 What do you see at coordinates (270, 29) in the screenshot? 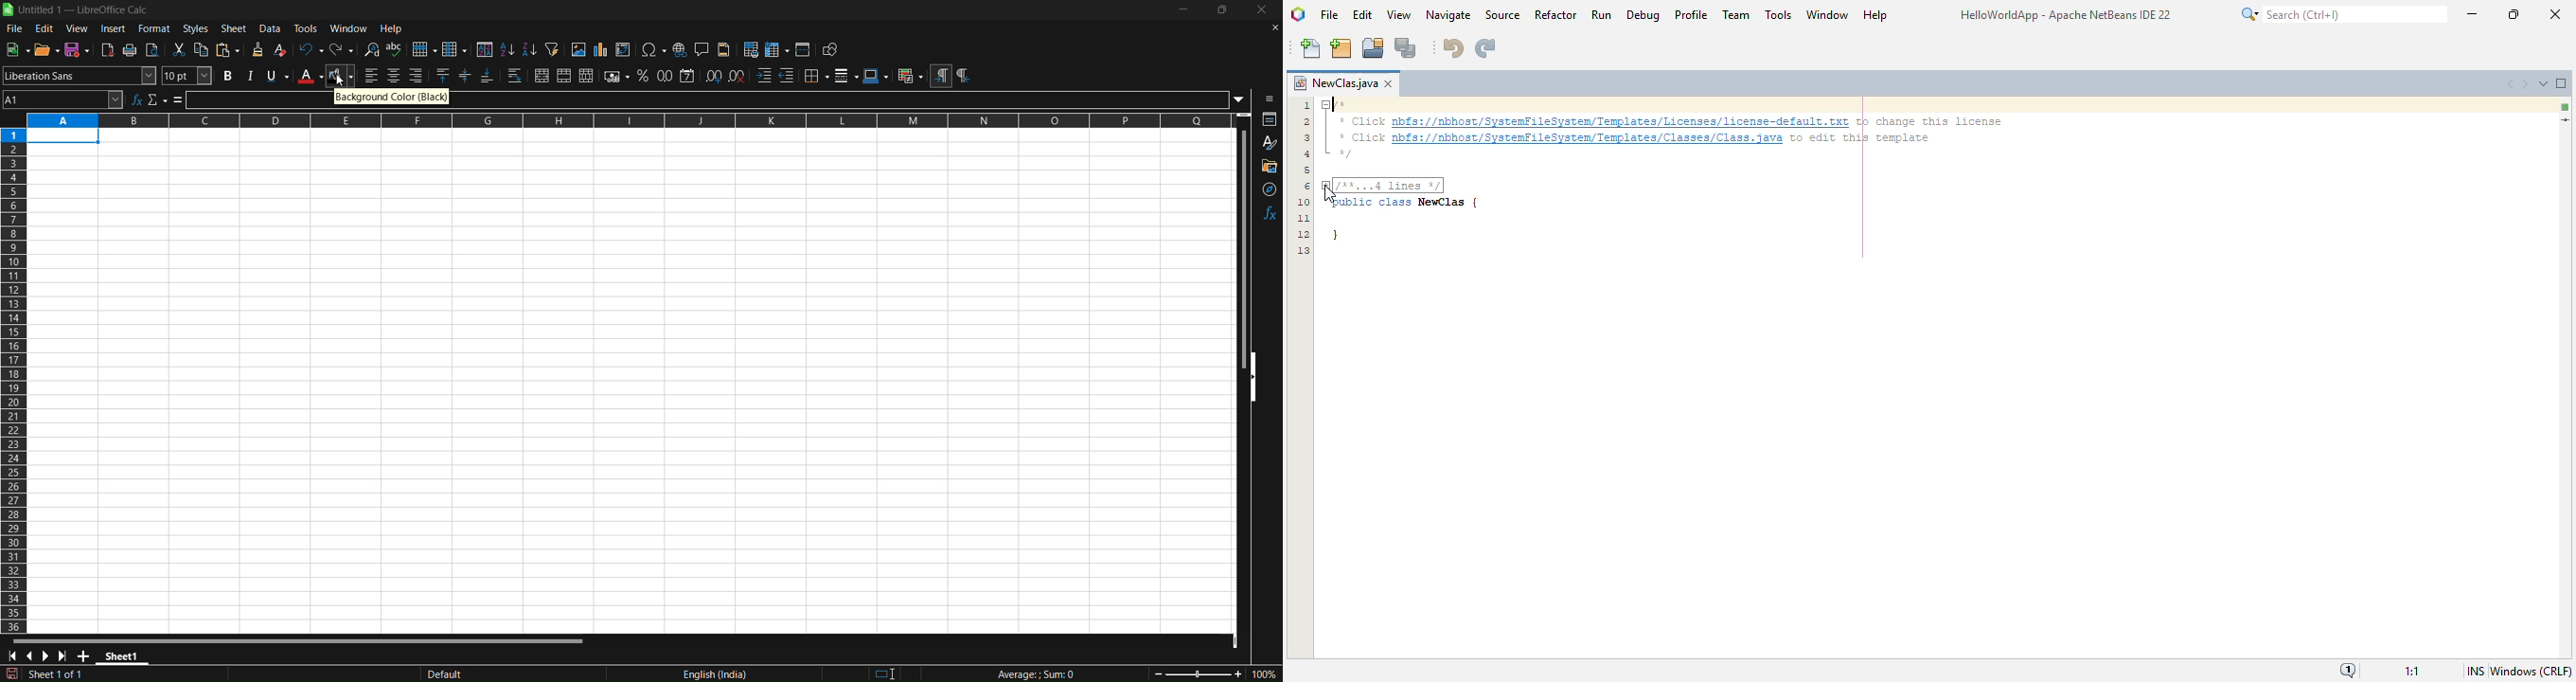
I see `data` at bounding box center [270, 29].